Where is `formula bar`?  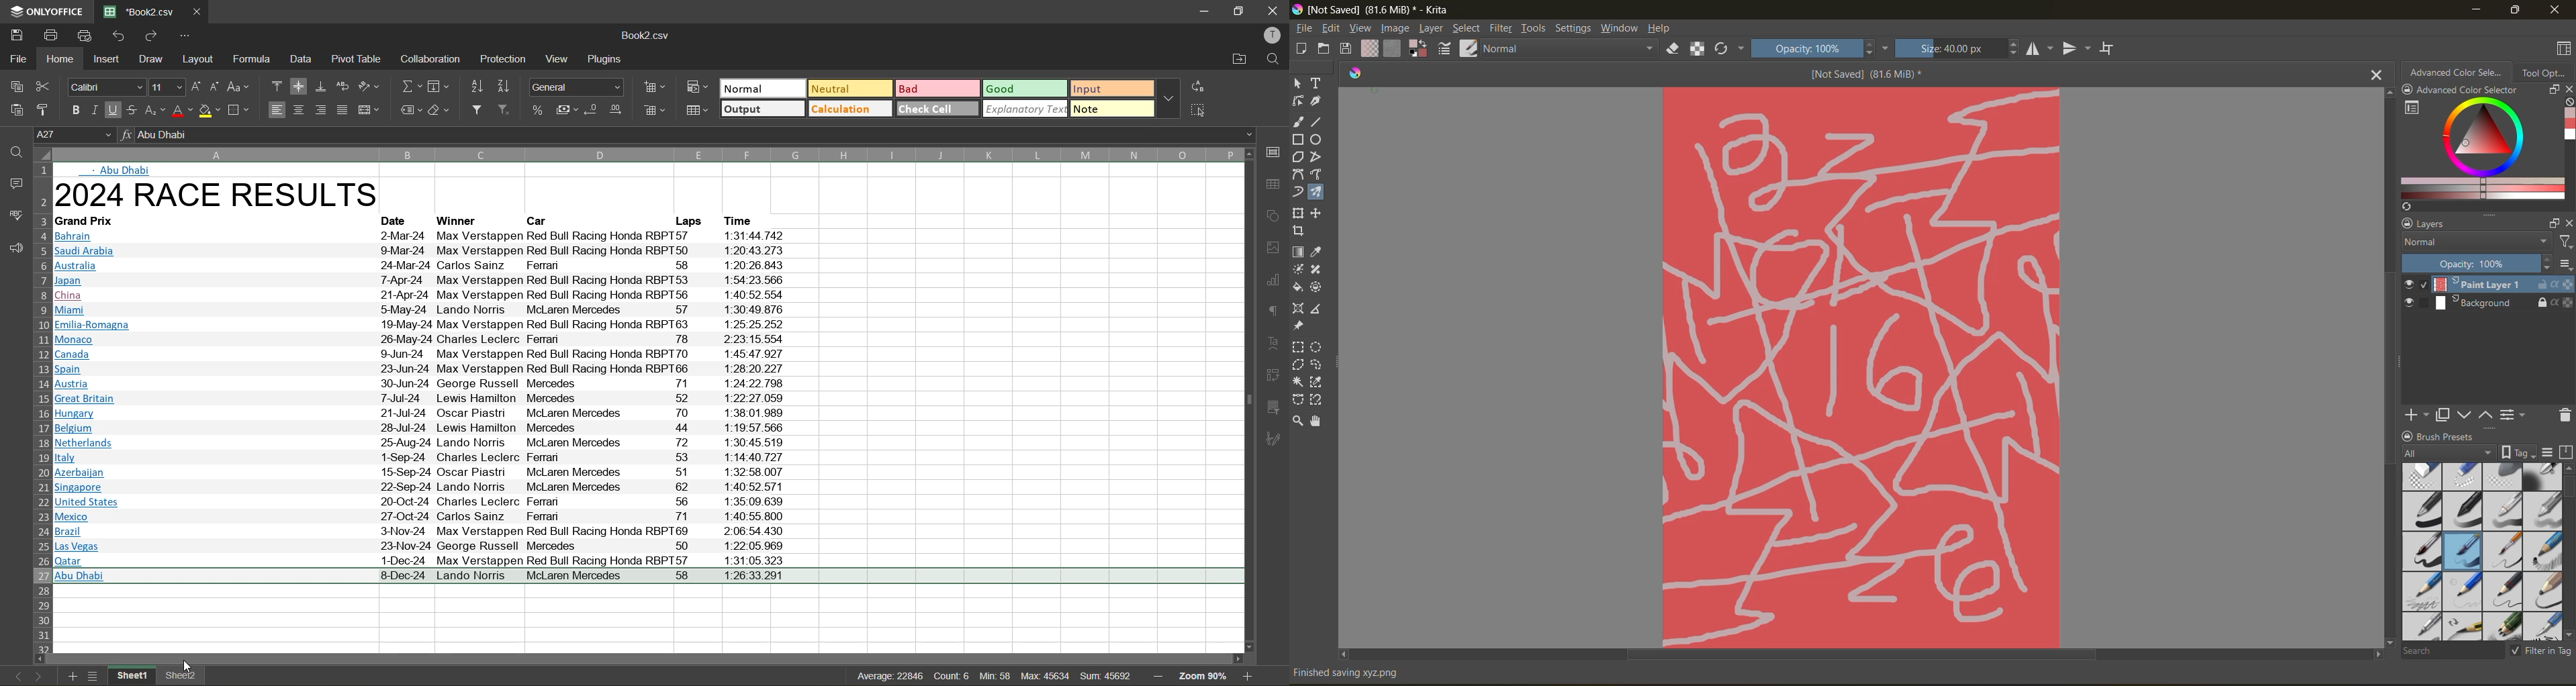 formula bar is located at coordinates (688, 135).